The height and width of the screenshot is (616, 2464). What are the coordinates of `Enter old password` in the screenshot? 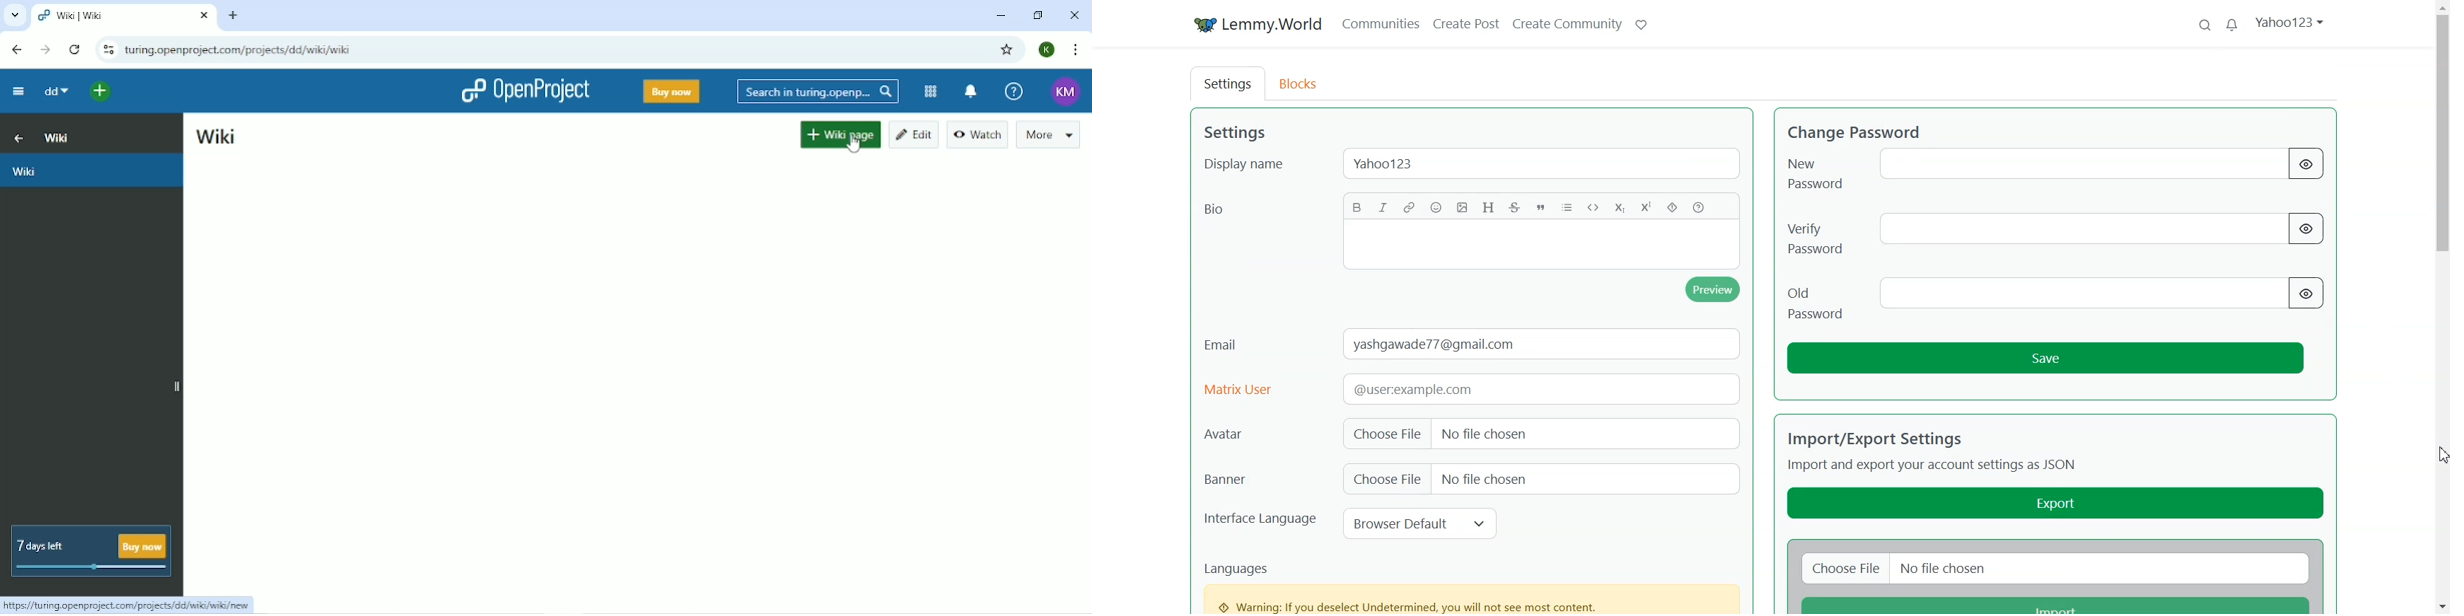 It's located at (2079, 291).